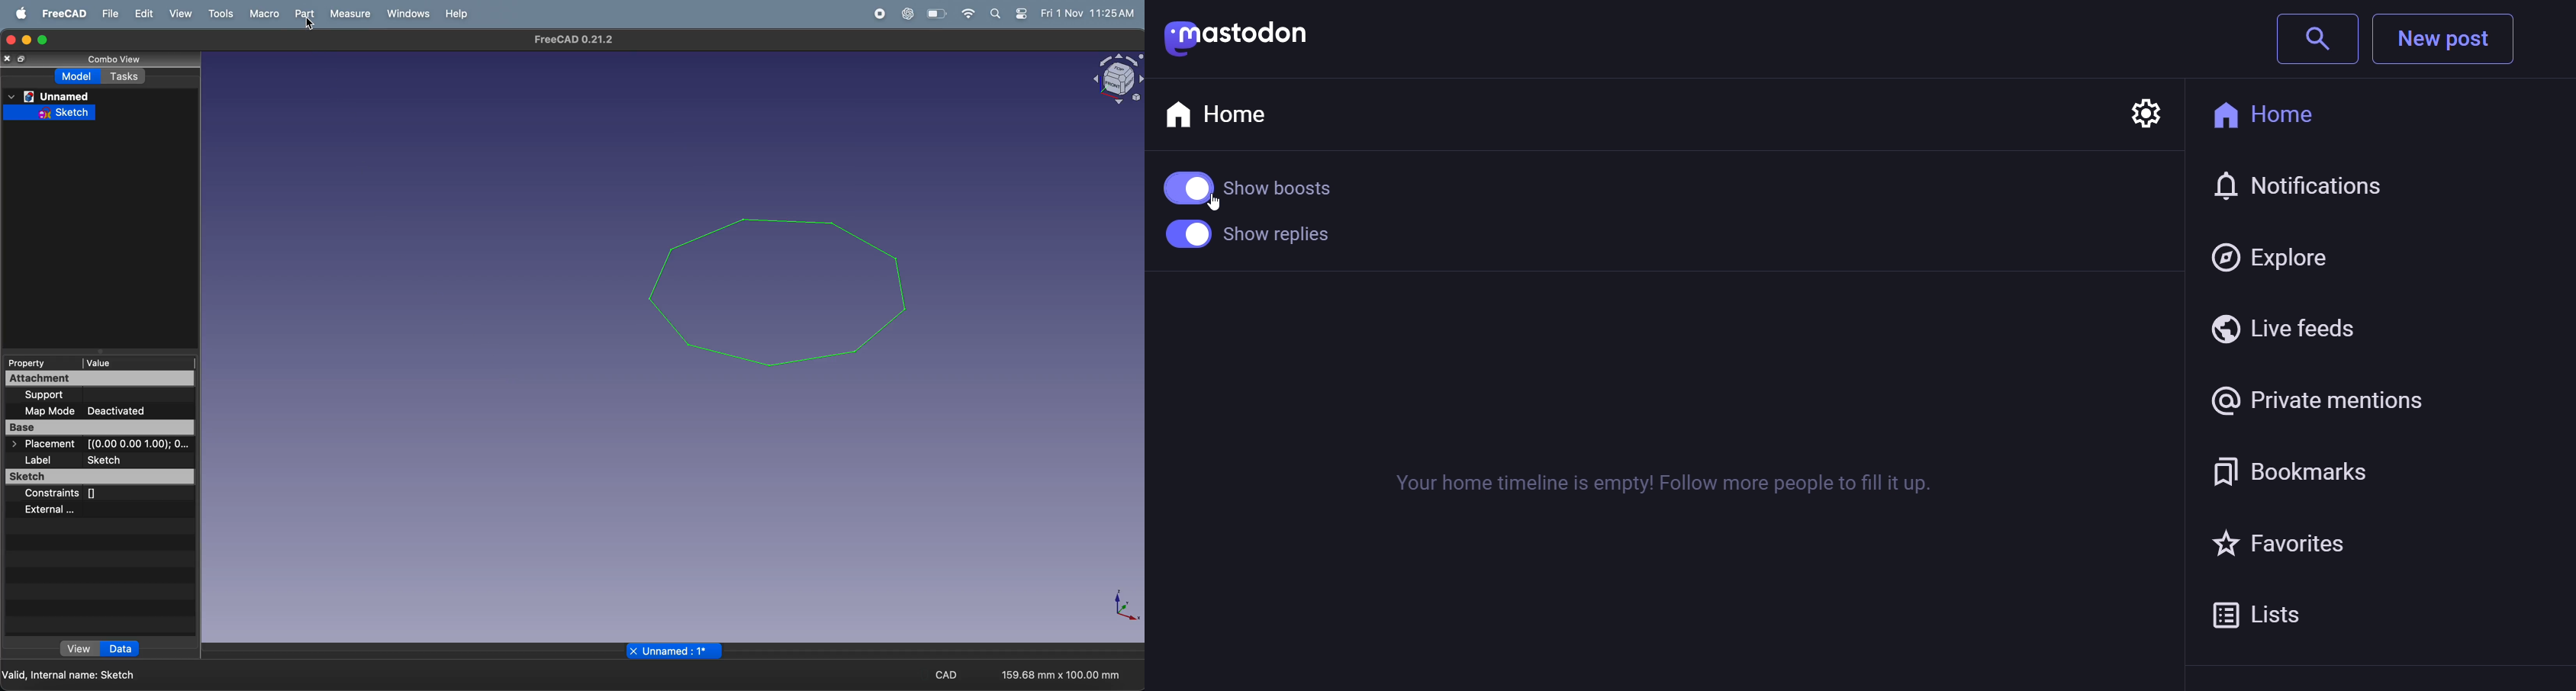 The width and height of the screenshot is (2576, 700). Describe the element at coordinates (876, 14) in the screenshot. I see `record` at that location.